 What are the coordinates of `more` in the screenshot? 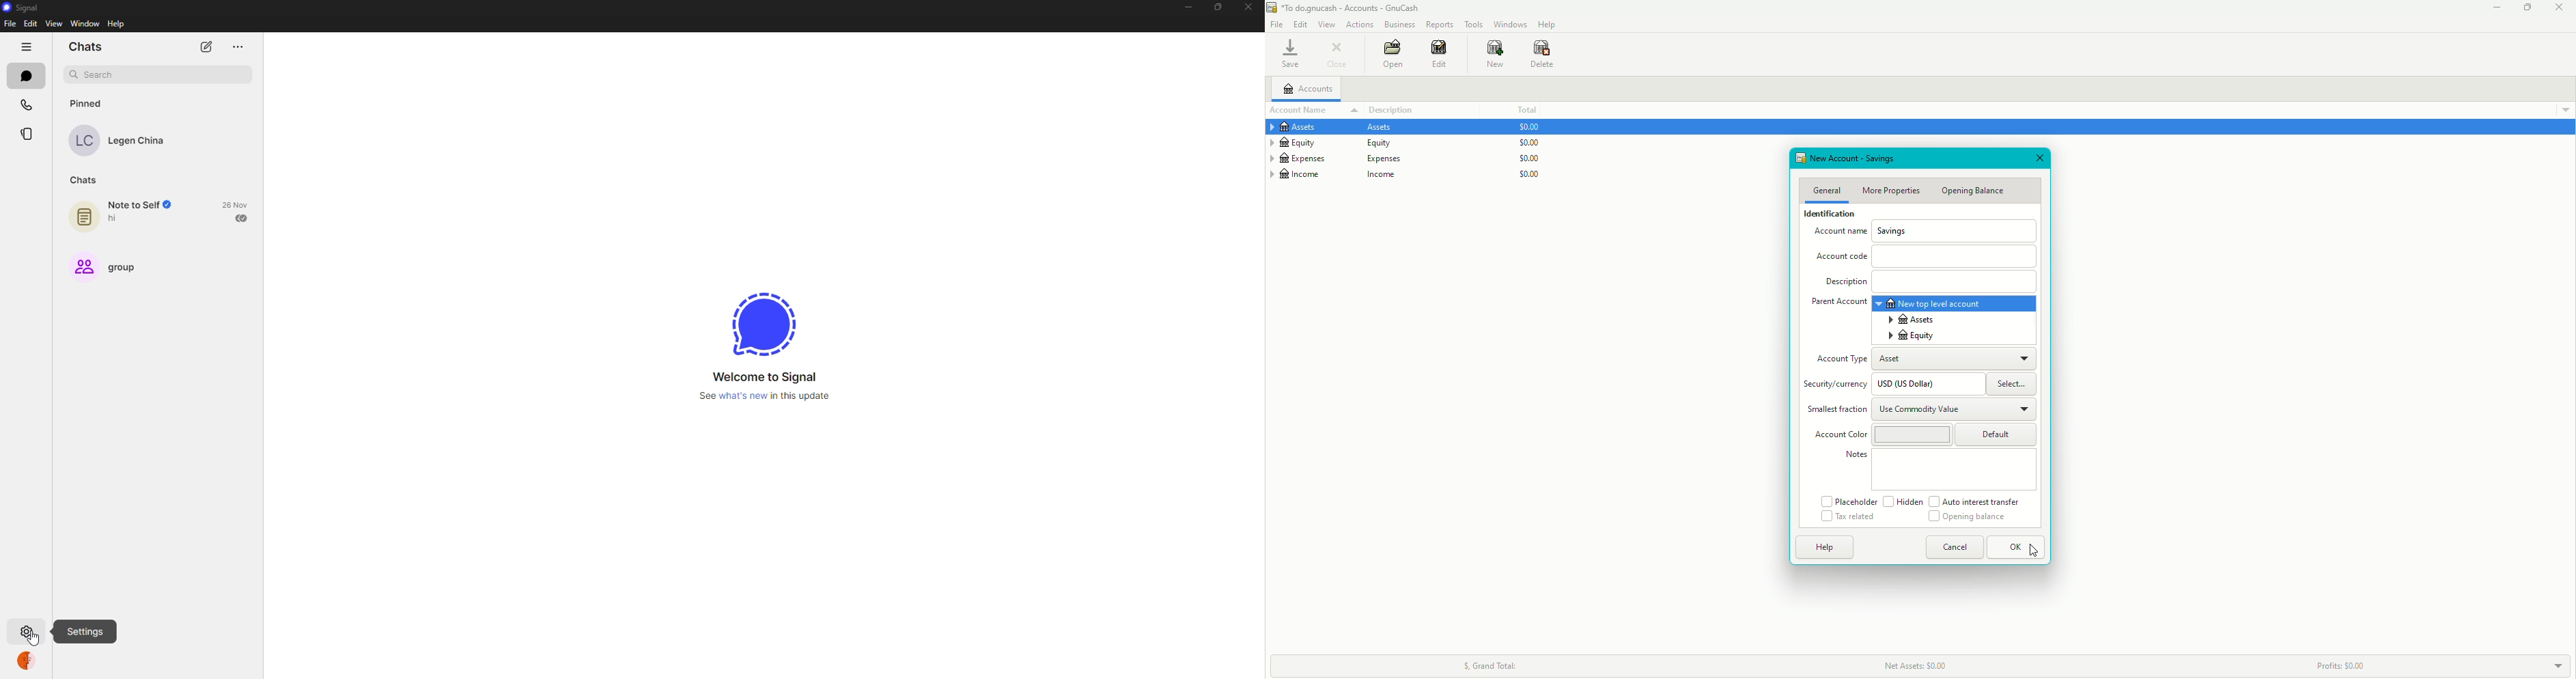 It's located at (237, 47).